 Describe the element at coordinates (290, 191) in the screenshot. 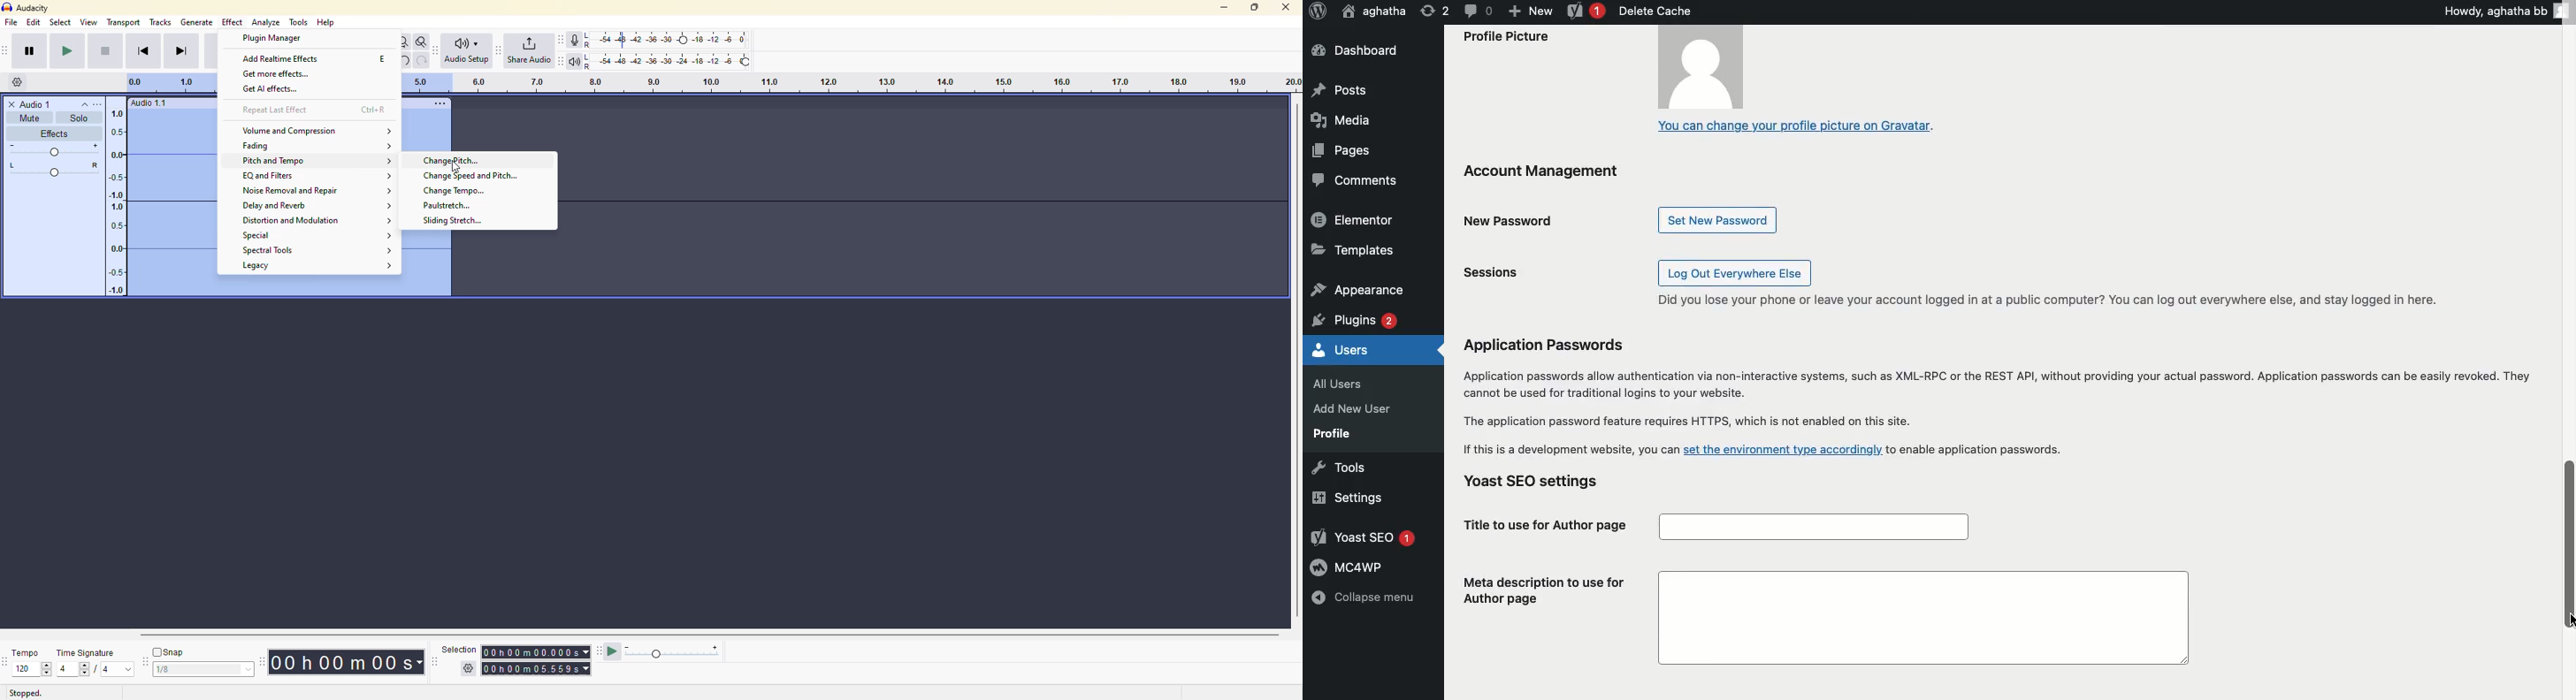

I see `noise removal and repair` at that location.